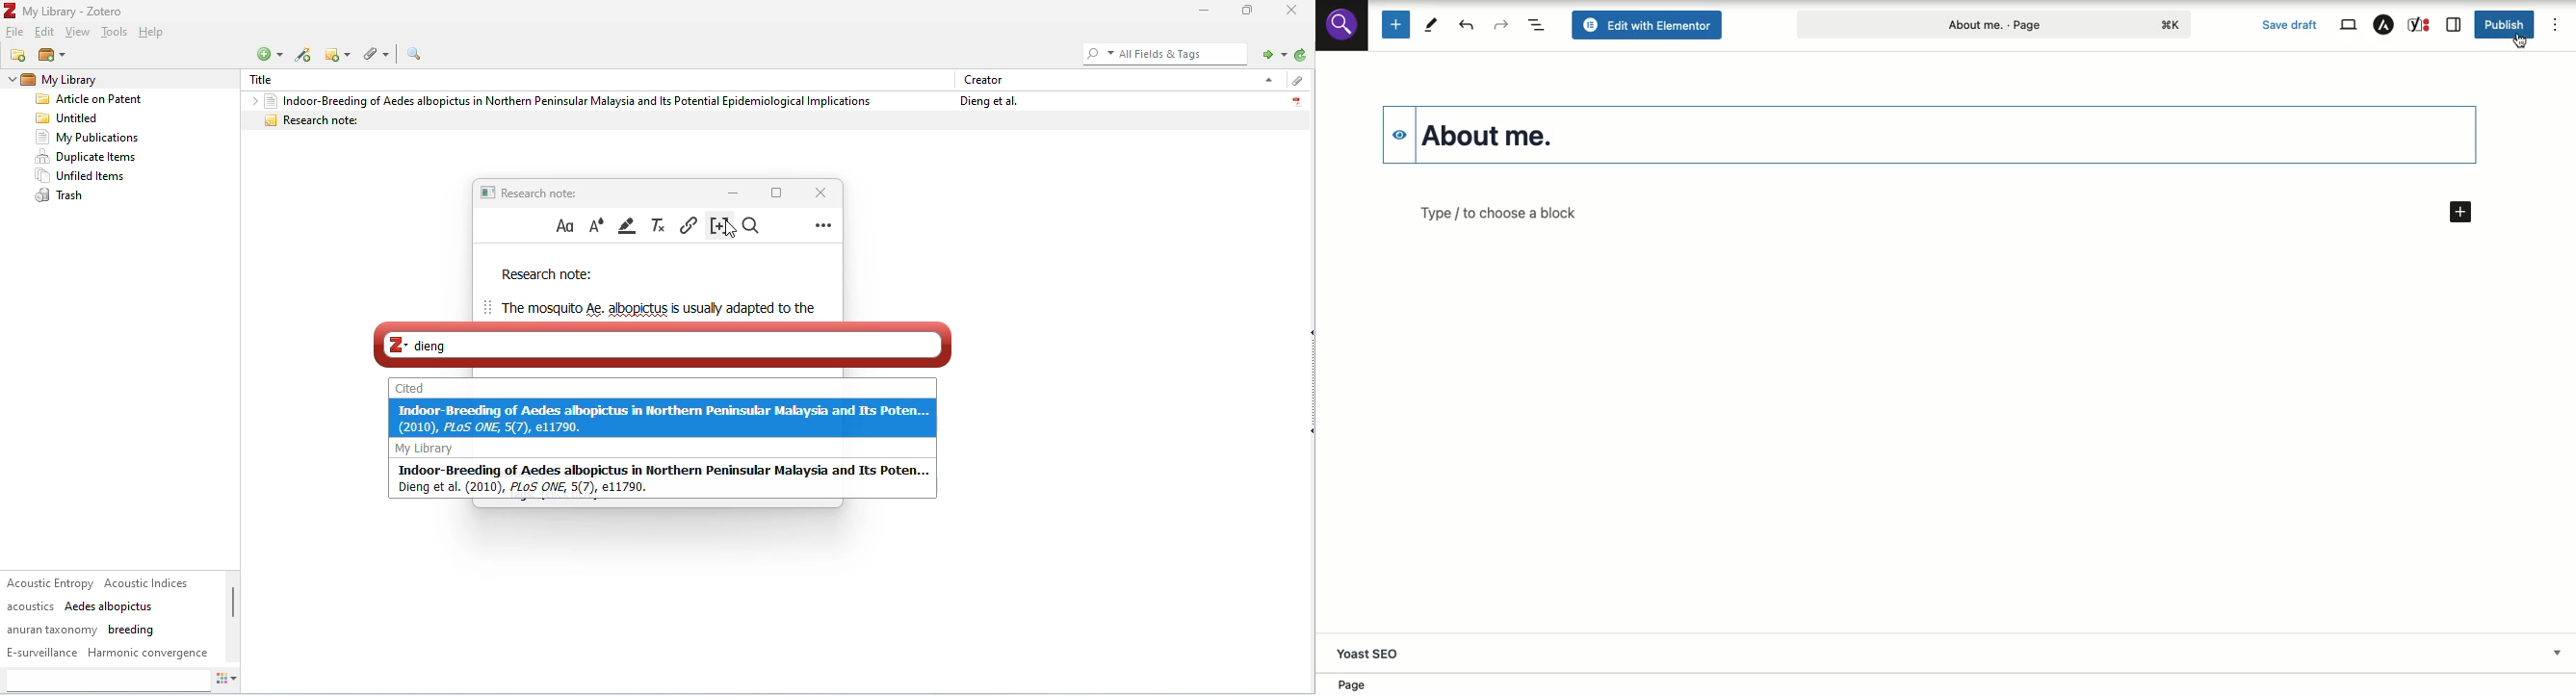 This screenshot has width=2576, height=700. I want to click on pdf, so click(1296, 99).